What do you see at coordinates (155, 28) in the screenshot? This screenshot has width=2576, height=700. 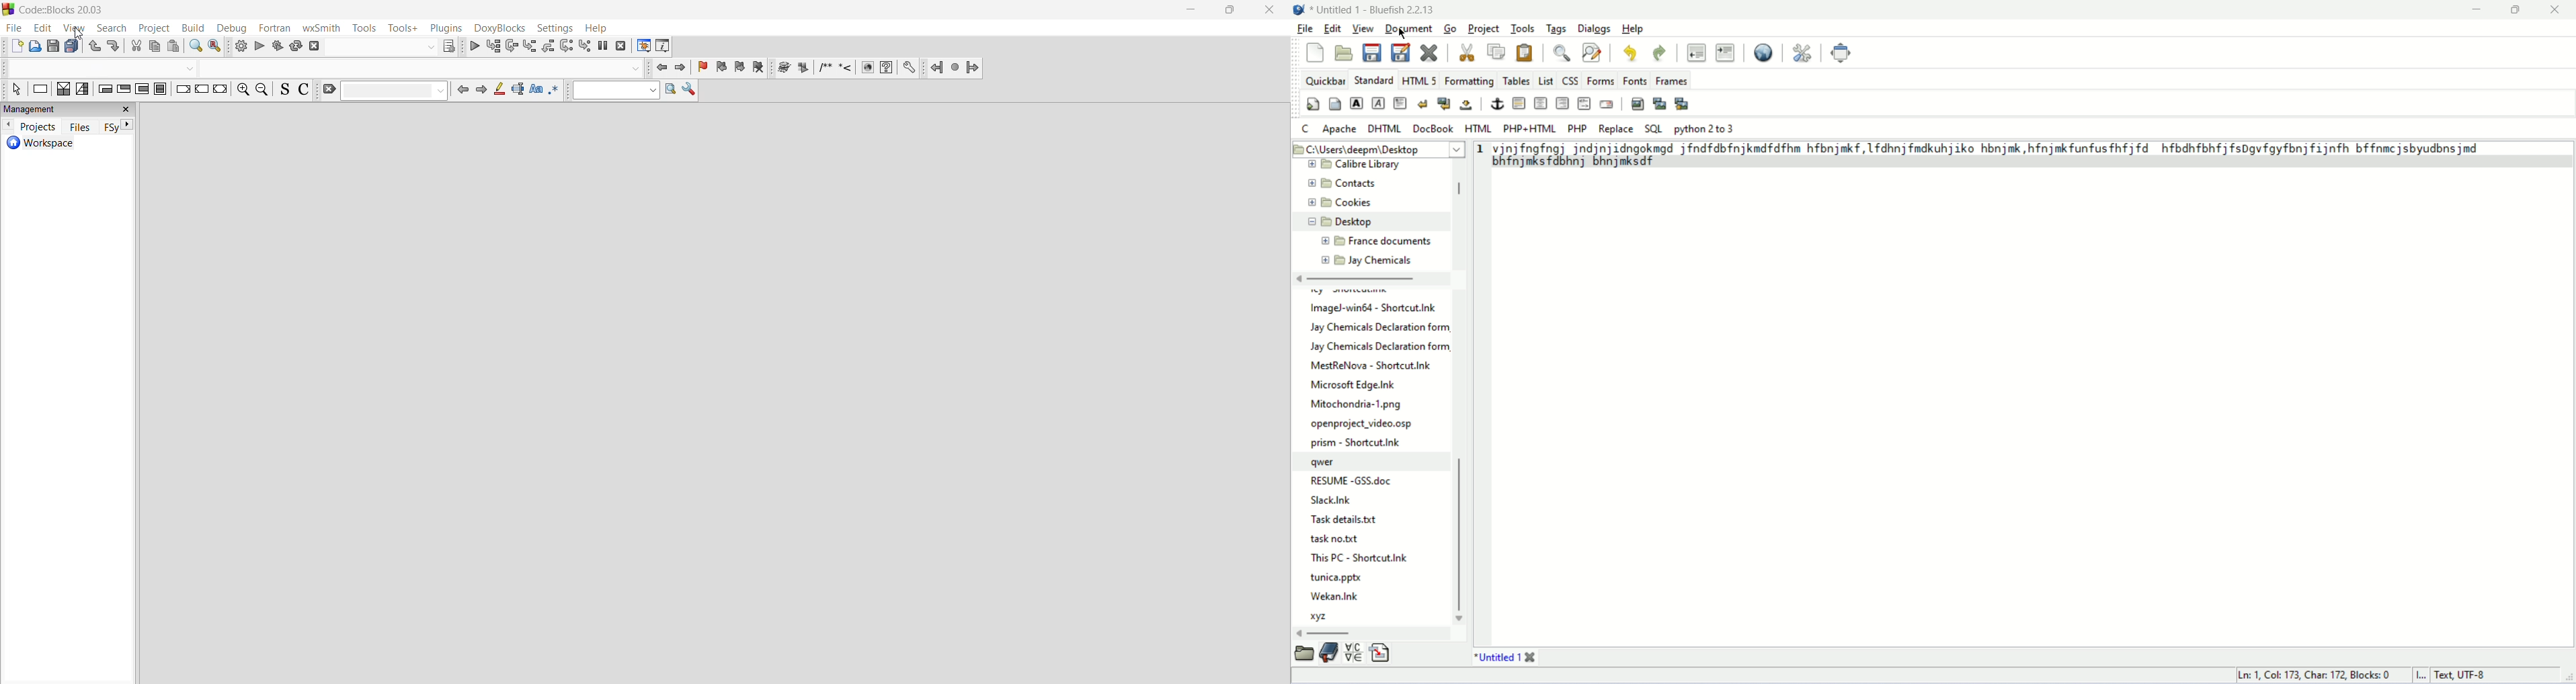 I see `project` at bounding box center [155, 28].